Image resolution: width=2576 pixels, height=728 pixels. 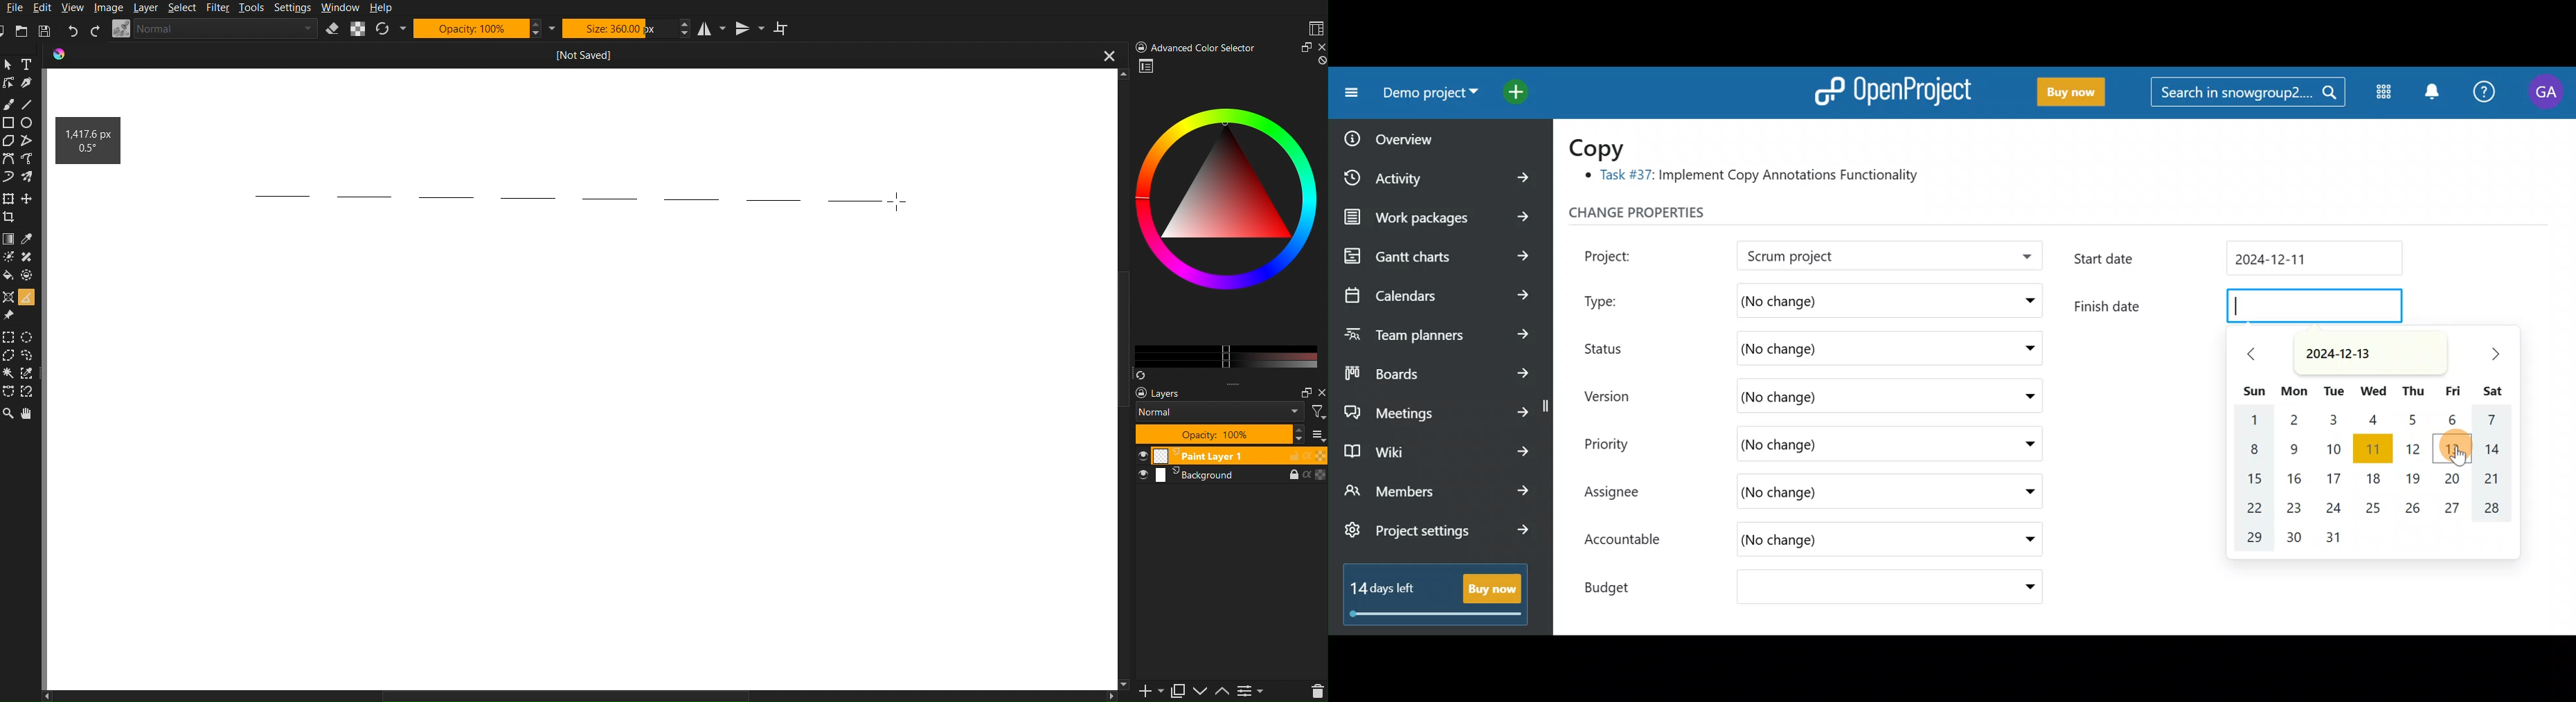 What do you see at coordinates (28, 64) in the screenshot?
I see `Text` at bounding box center [28, 64].